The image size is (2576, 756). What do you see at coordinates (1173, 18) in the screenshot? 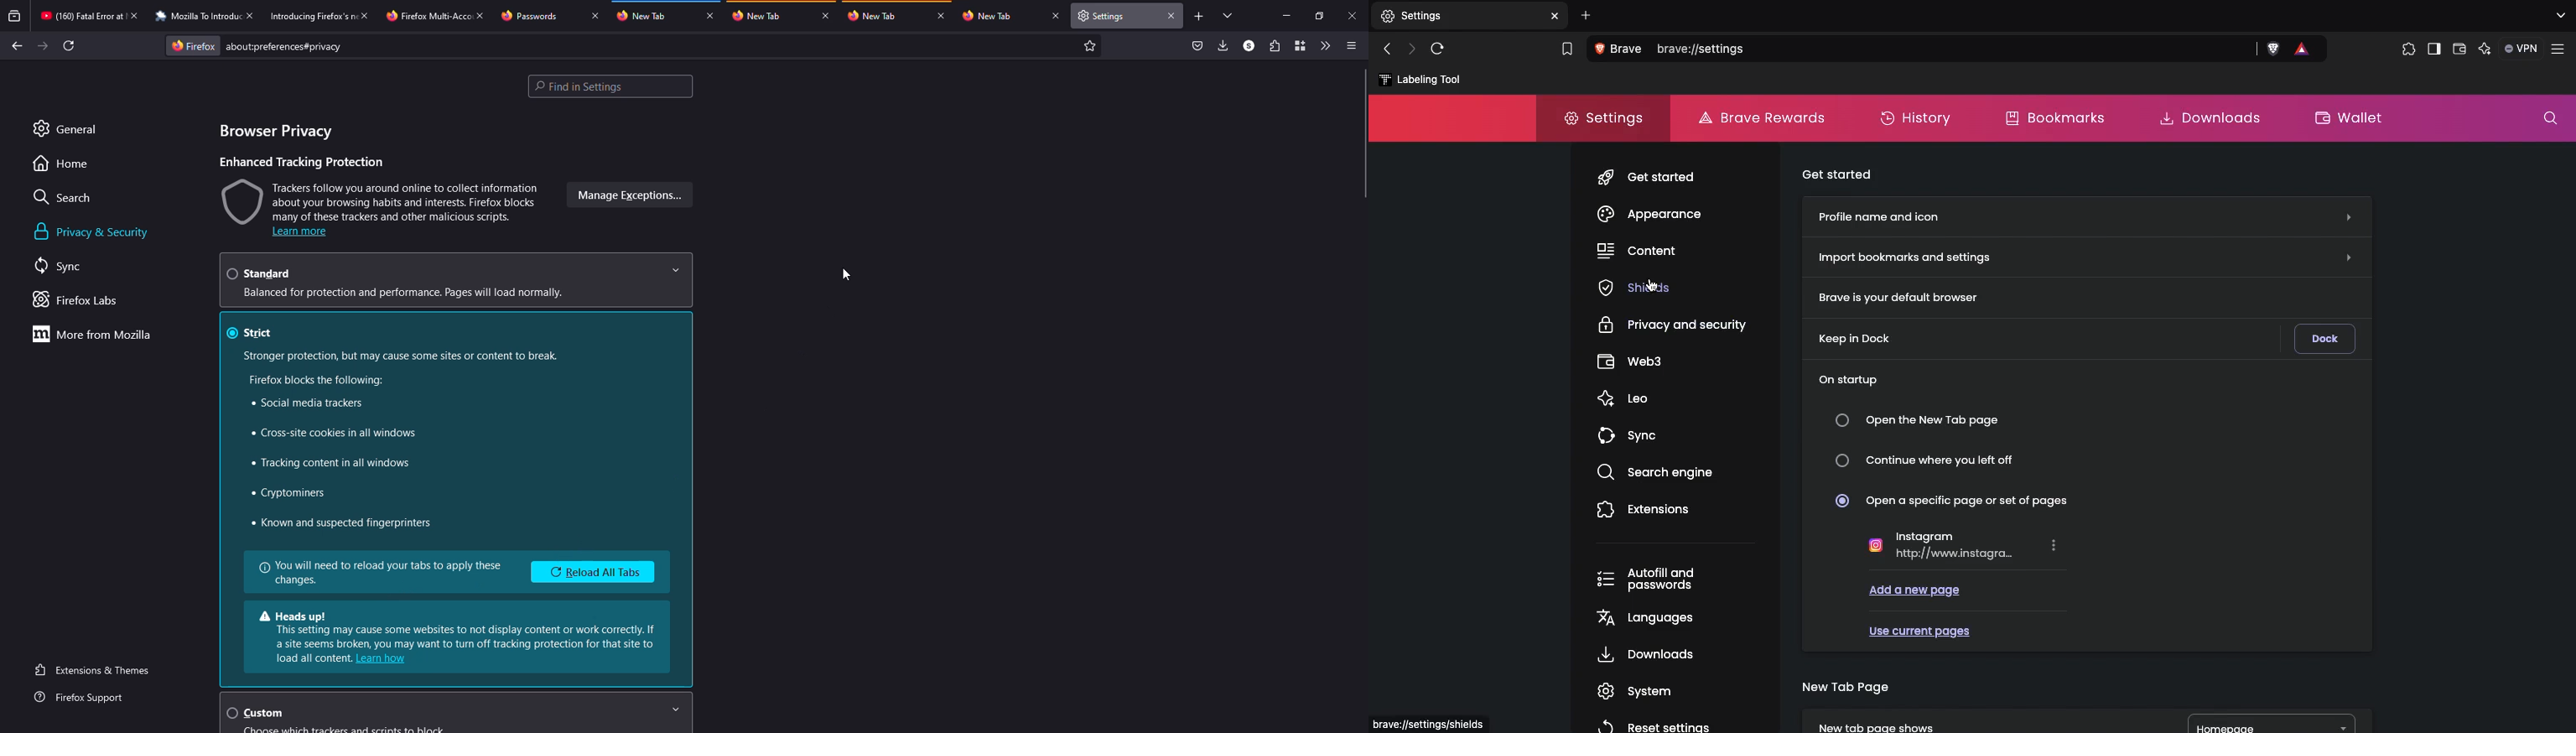
I see `close` at bounding box center [1173, 18].